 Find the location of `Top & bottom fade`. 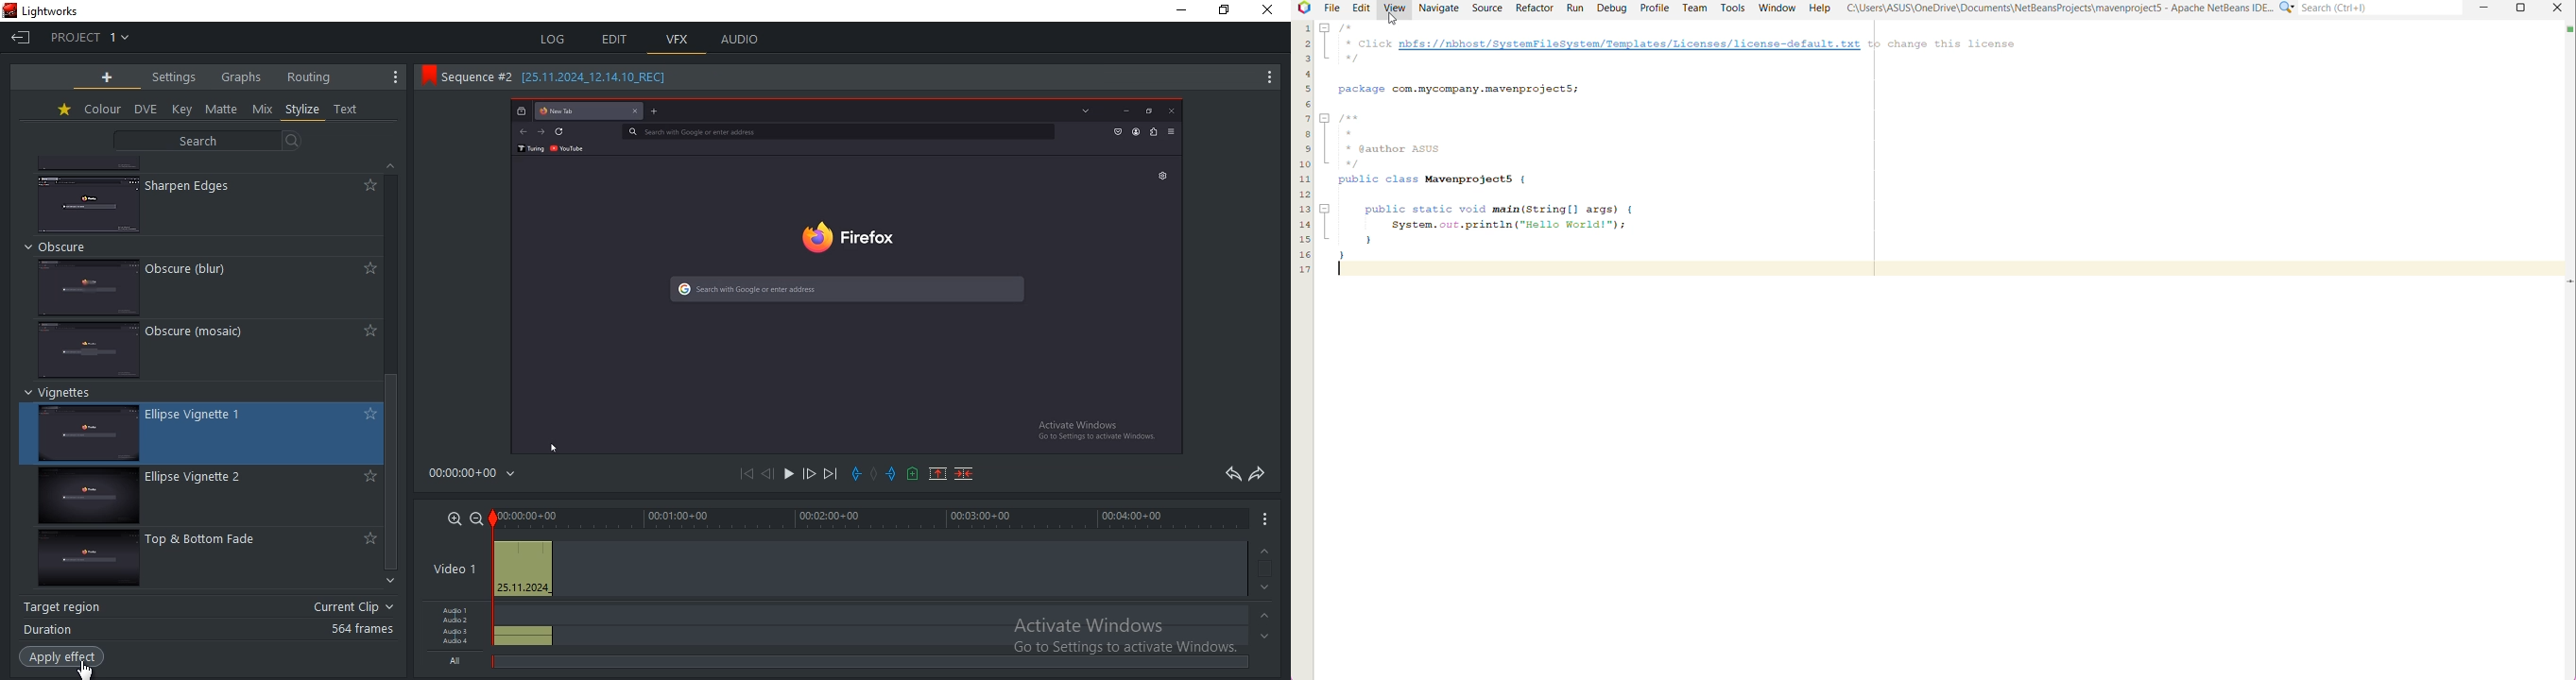

Top & bottom fade is located at coordinates (213, 541).